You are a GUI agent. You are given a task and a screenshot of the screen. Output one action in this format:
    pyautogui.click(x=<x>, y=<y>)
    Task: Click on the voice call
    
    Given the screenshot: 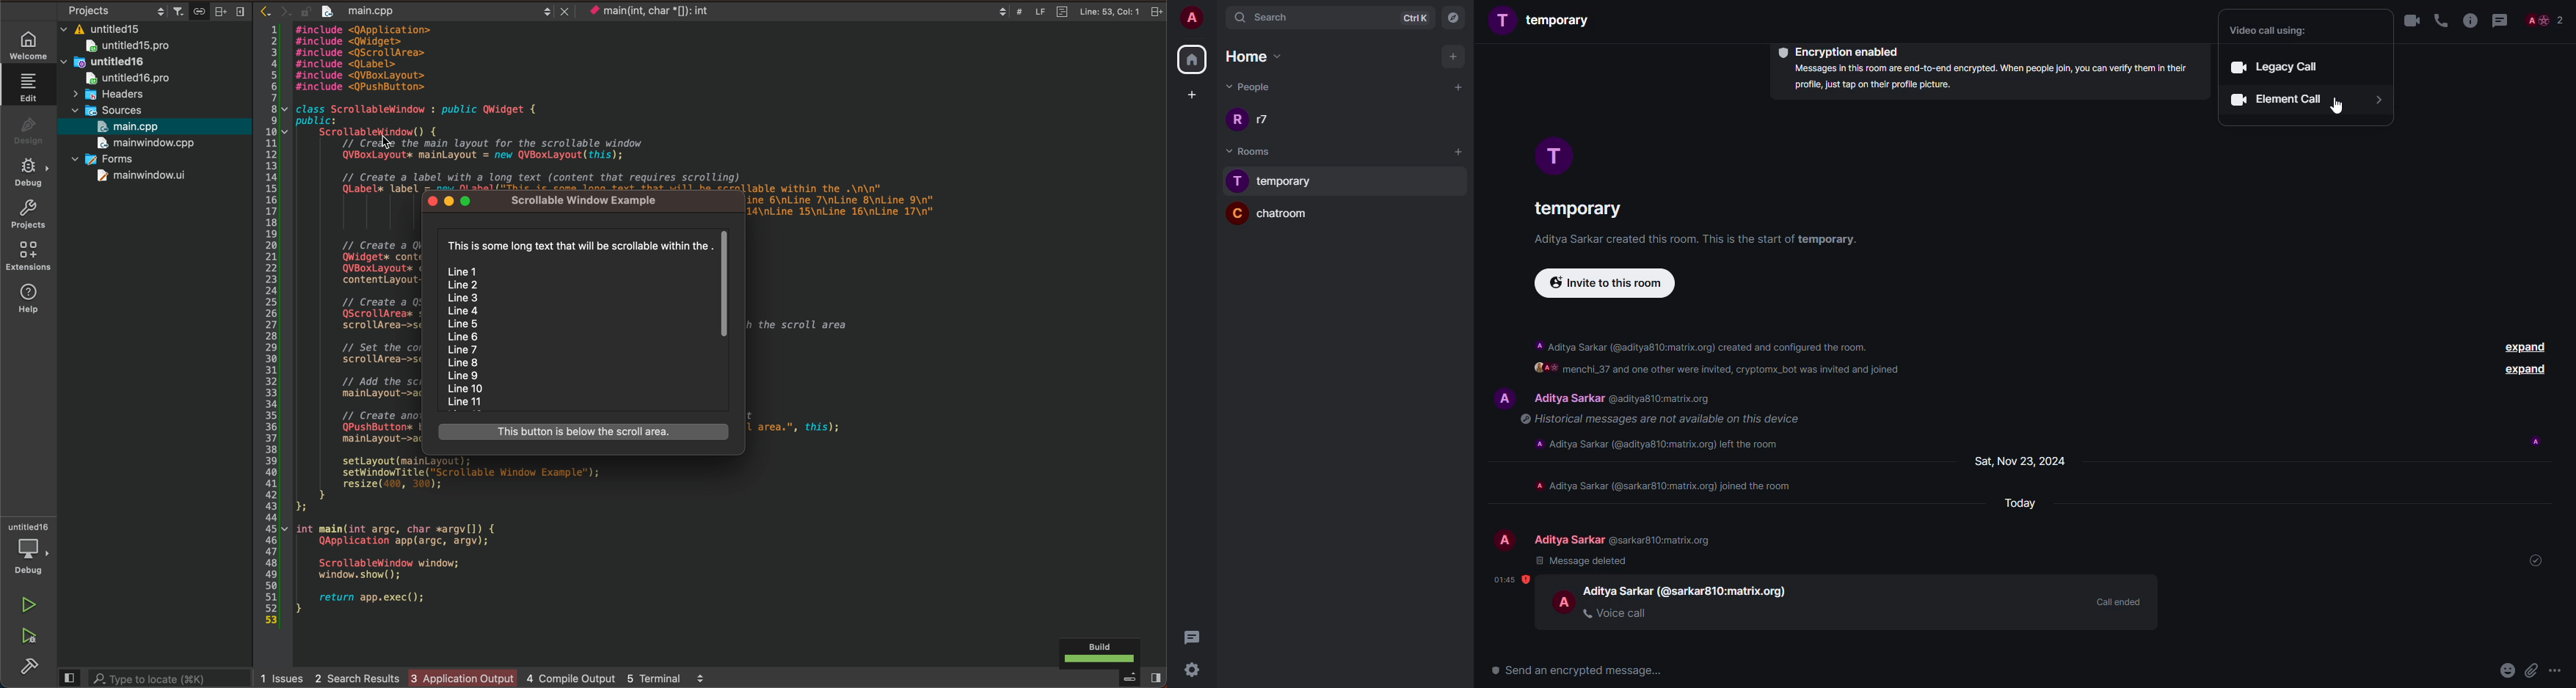 What is the action you would take?
    pyautogui.click(x=2440, y=21)
    